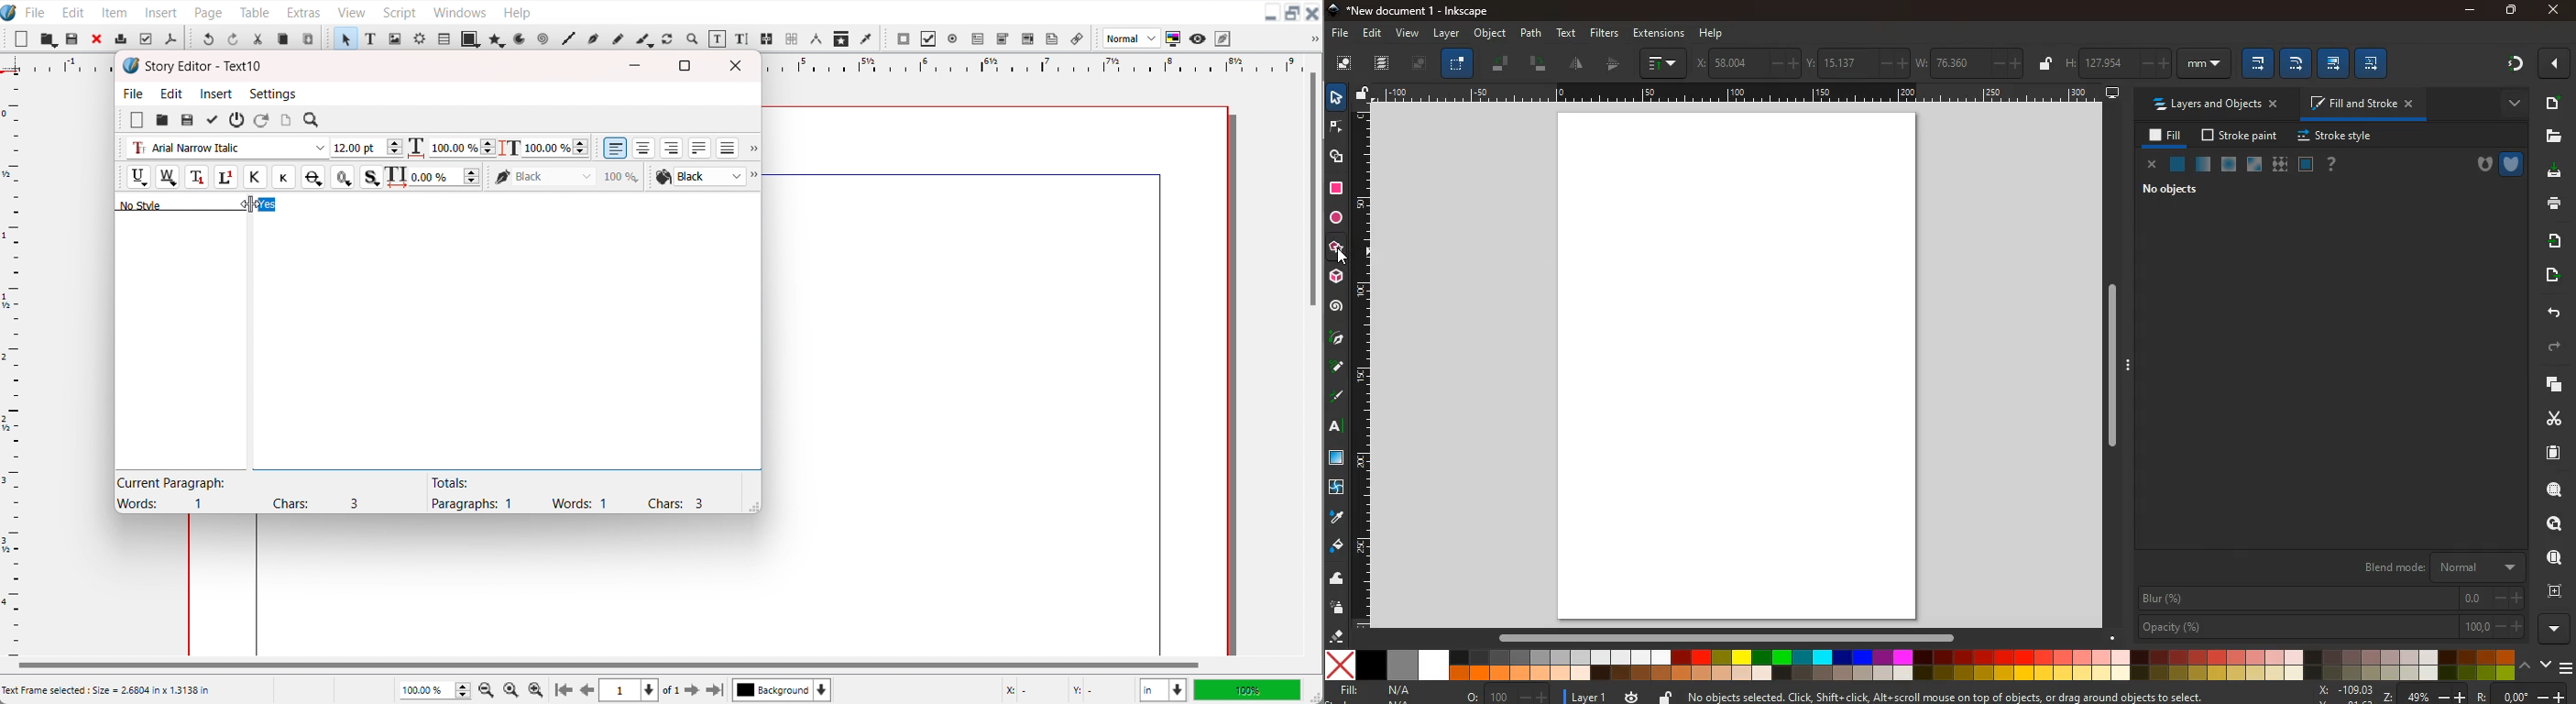 This screenshot has height=728, width=2576. What do you see at coordinates (568, 39) in the screenshot?
I see `Line` at bounding box center [568, 39].